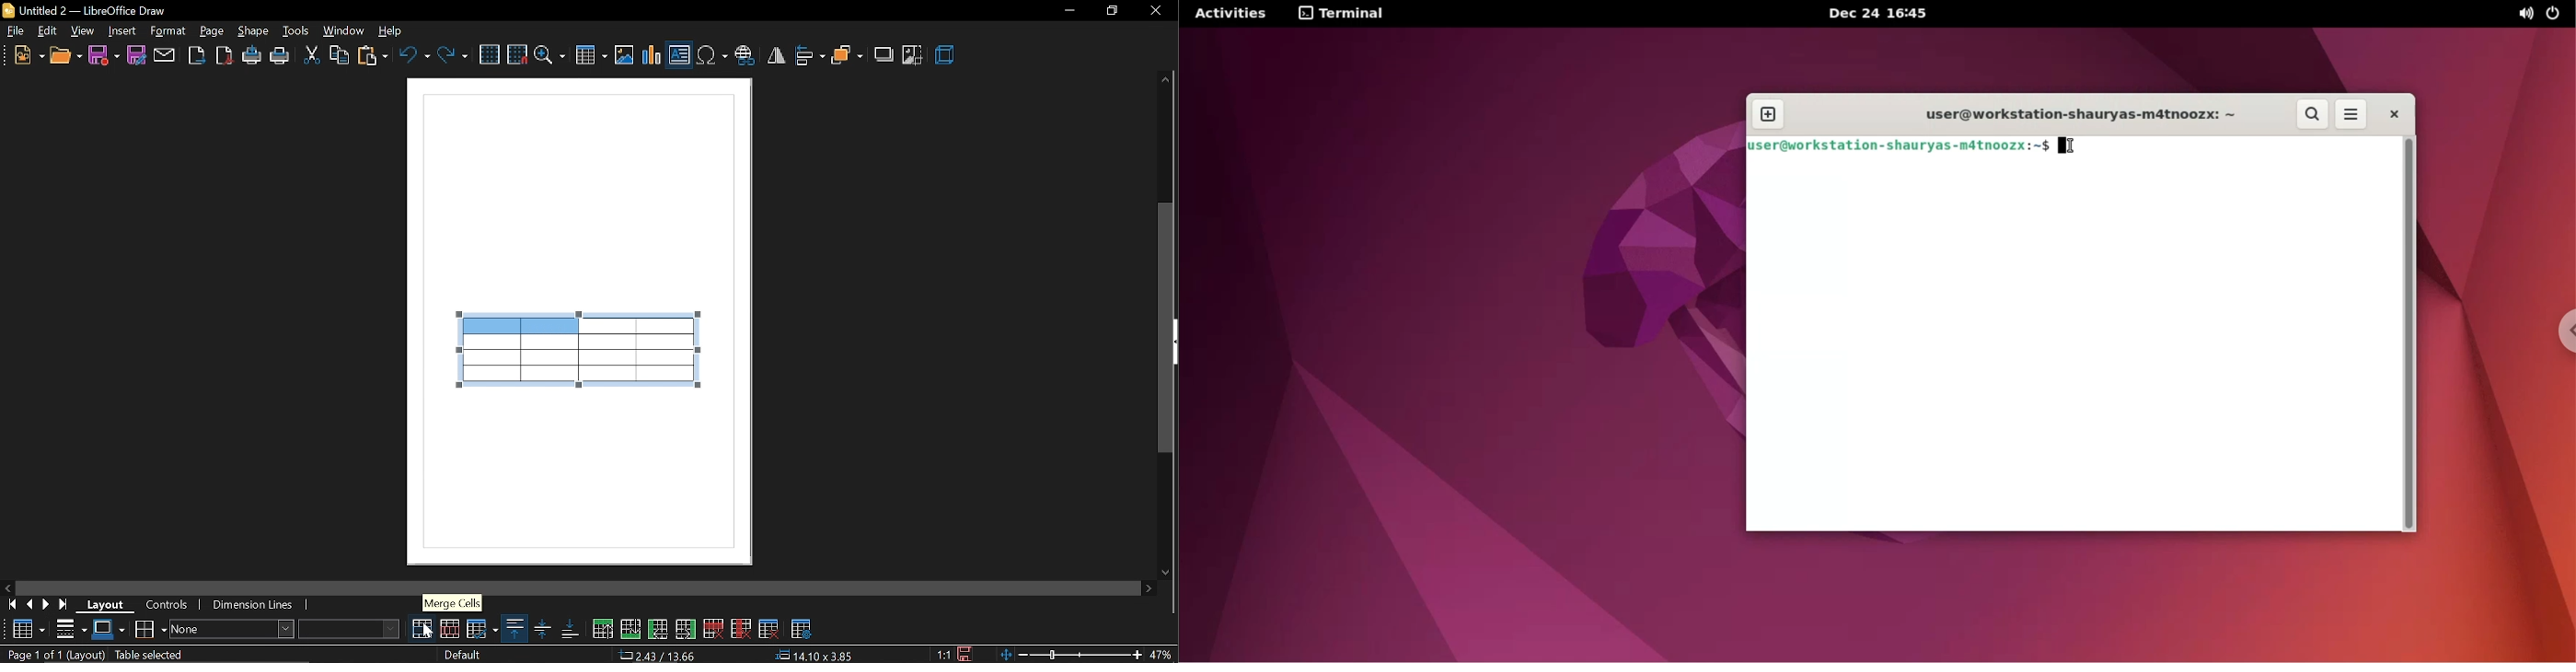  What do you see at coordinates (847, 52) in the screenshot?
I see `arrange` at bounding box center [847, 52].